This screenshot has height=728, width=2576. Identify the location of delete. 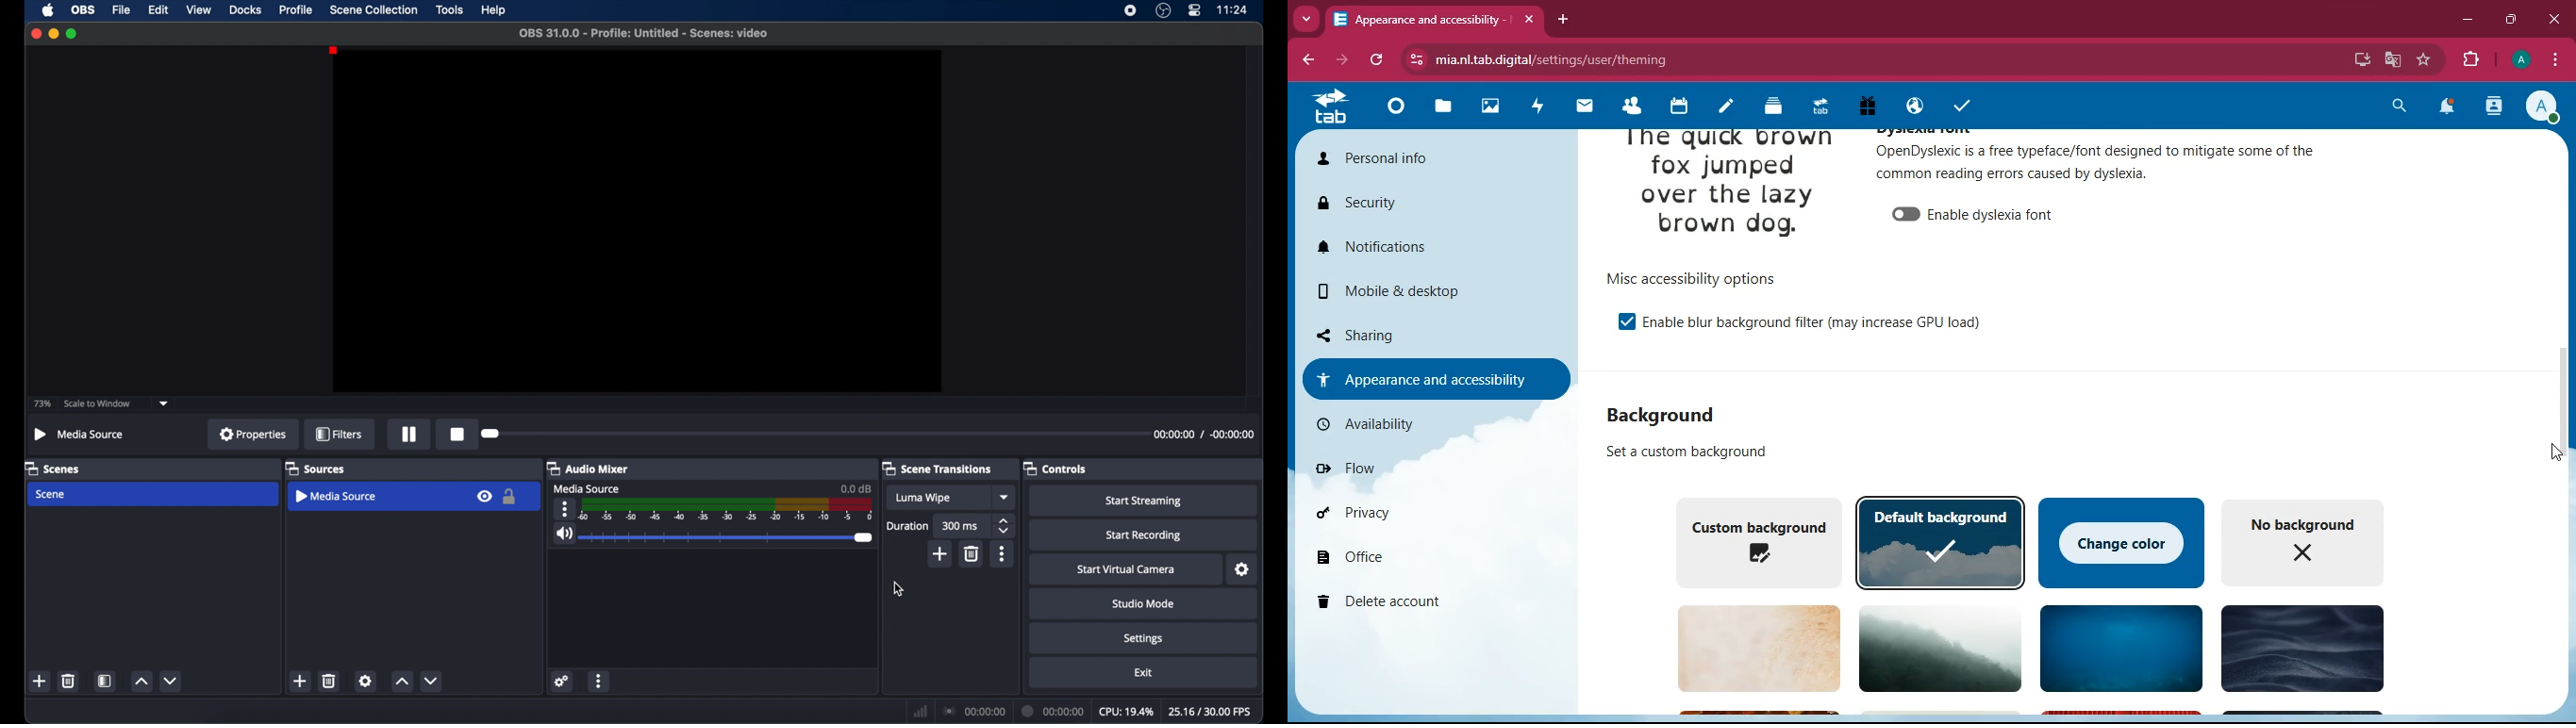
(973, 554).